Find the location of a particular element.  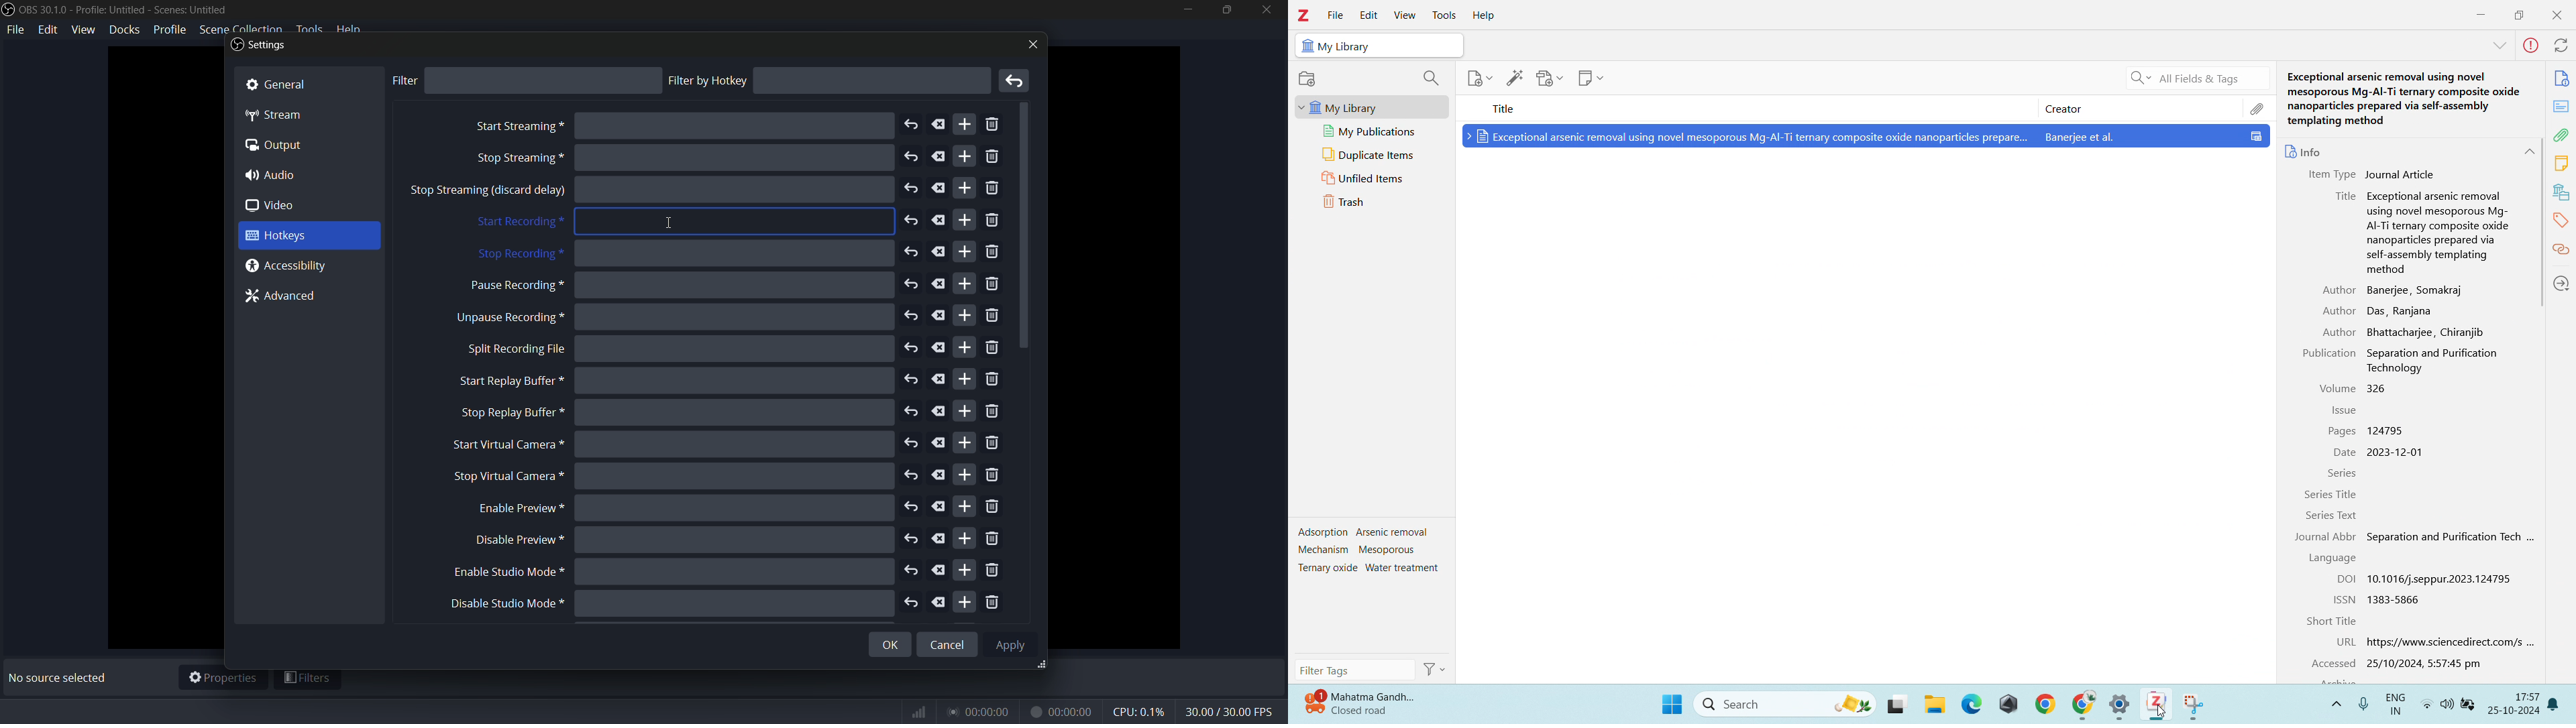

Author Bhattacharjee, Chiranjib is located at coordinates (2408, 332).